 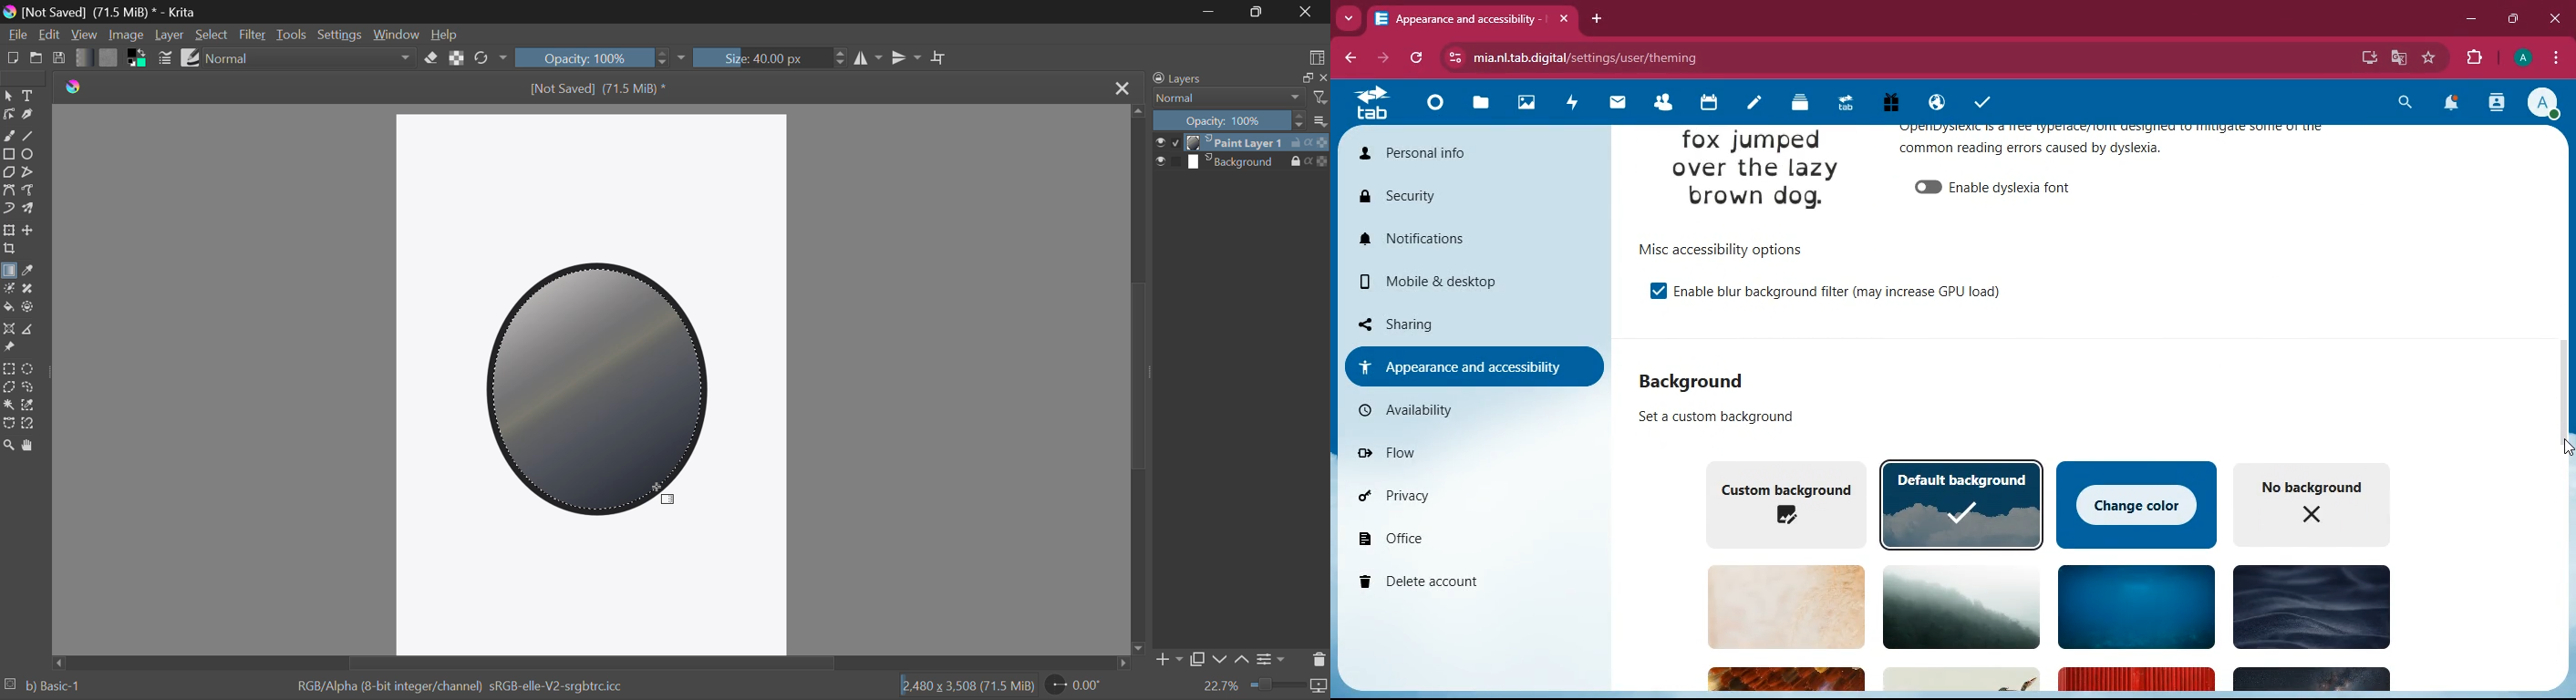 I want to click on tab, so click(x=1371, y=104).